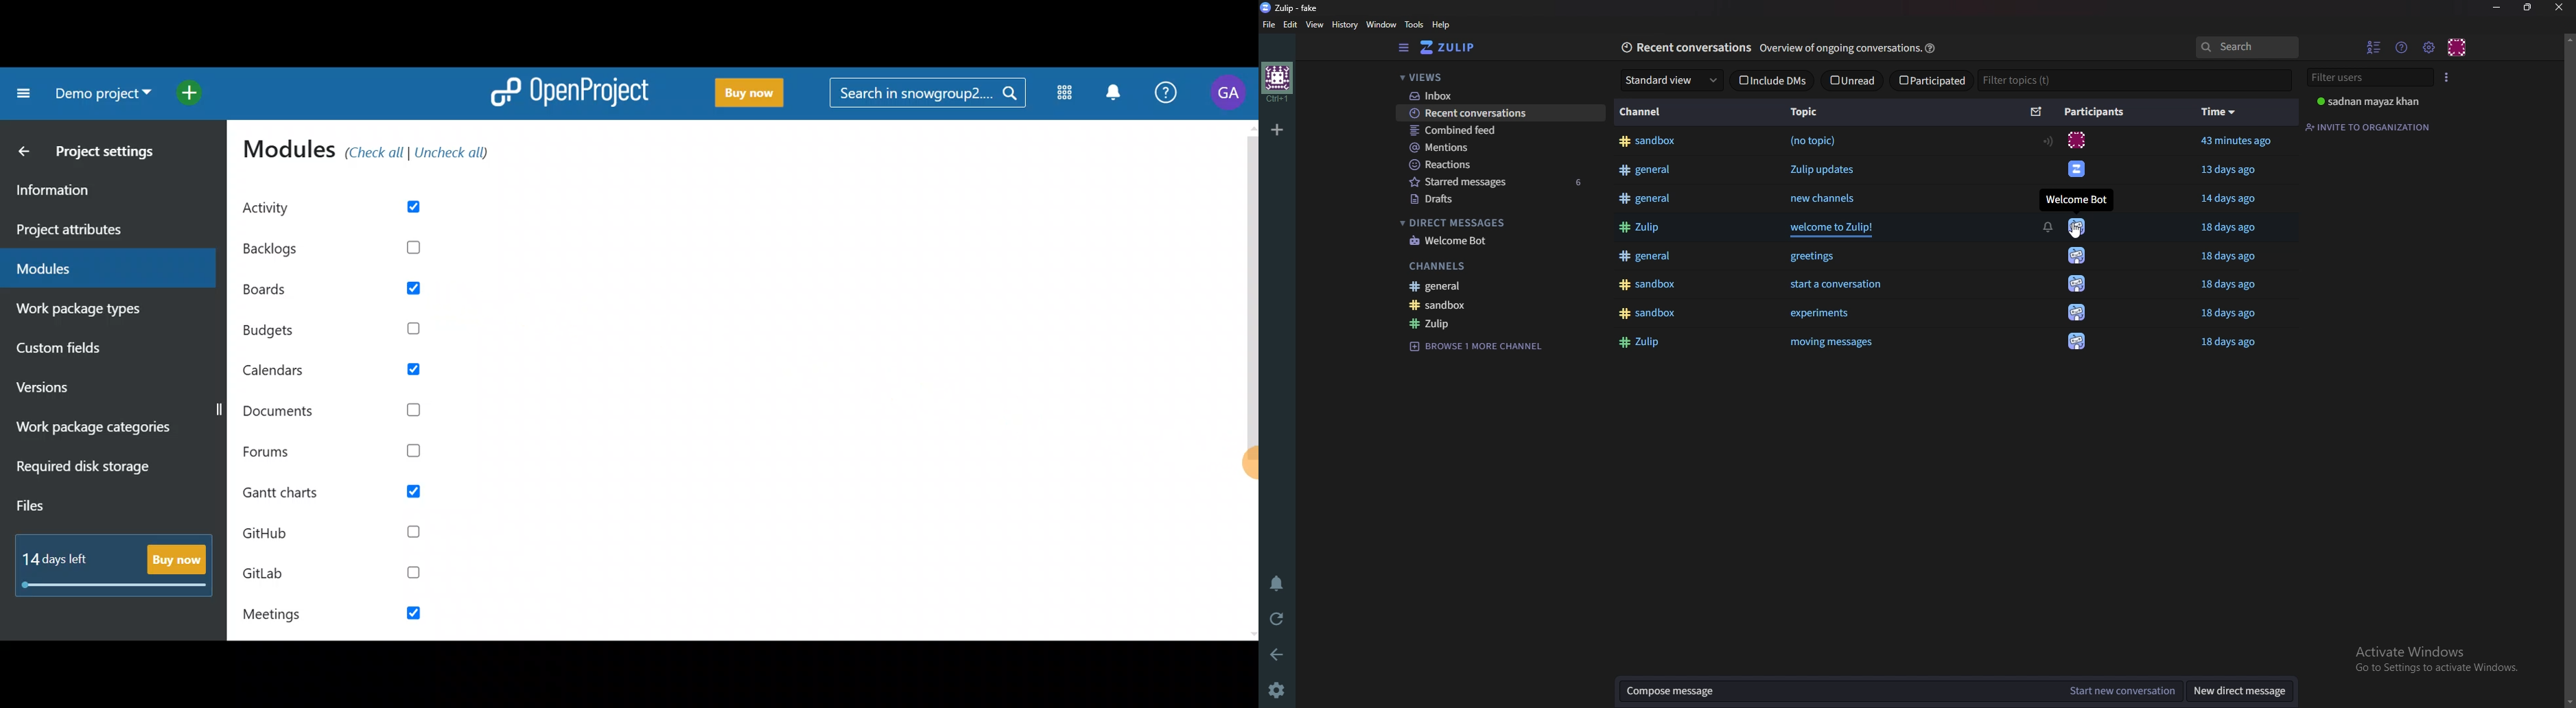 This screenshot has height=728, width=2576. I want to click on #sandbox, so click(1648, 140).